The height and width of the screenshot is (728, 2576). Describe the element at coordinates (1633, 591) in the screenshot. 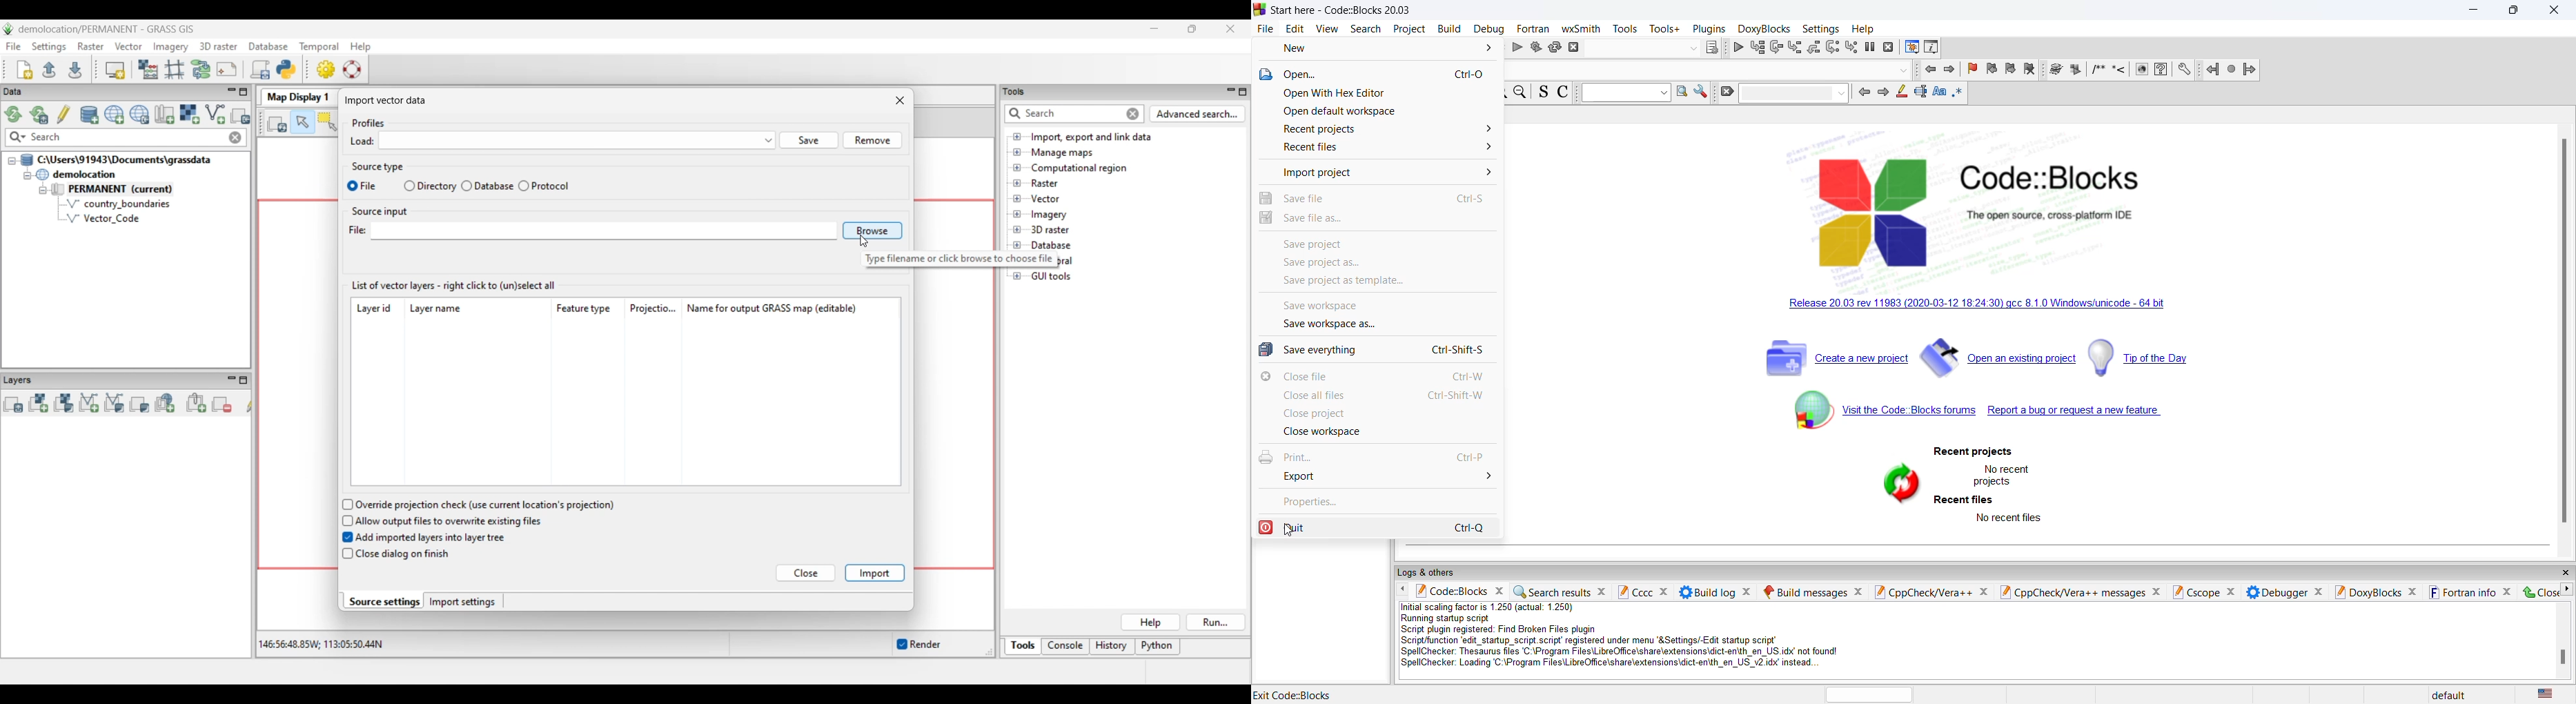

I see `Ccc pane` at that location.